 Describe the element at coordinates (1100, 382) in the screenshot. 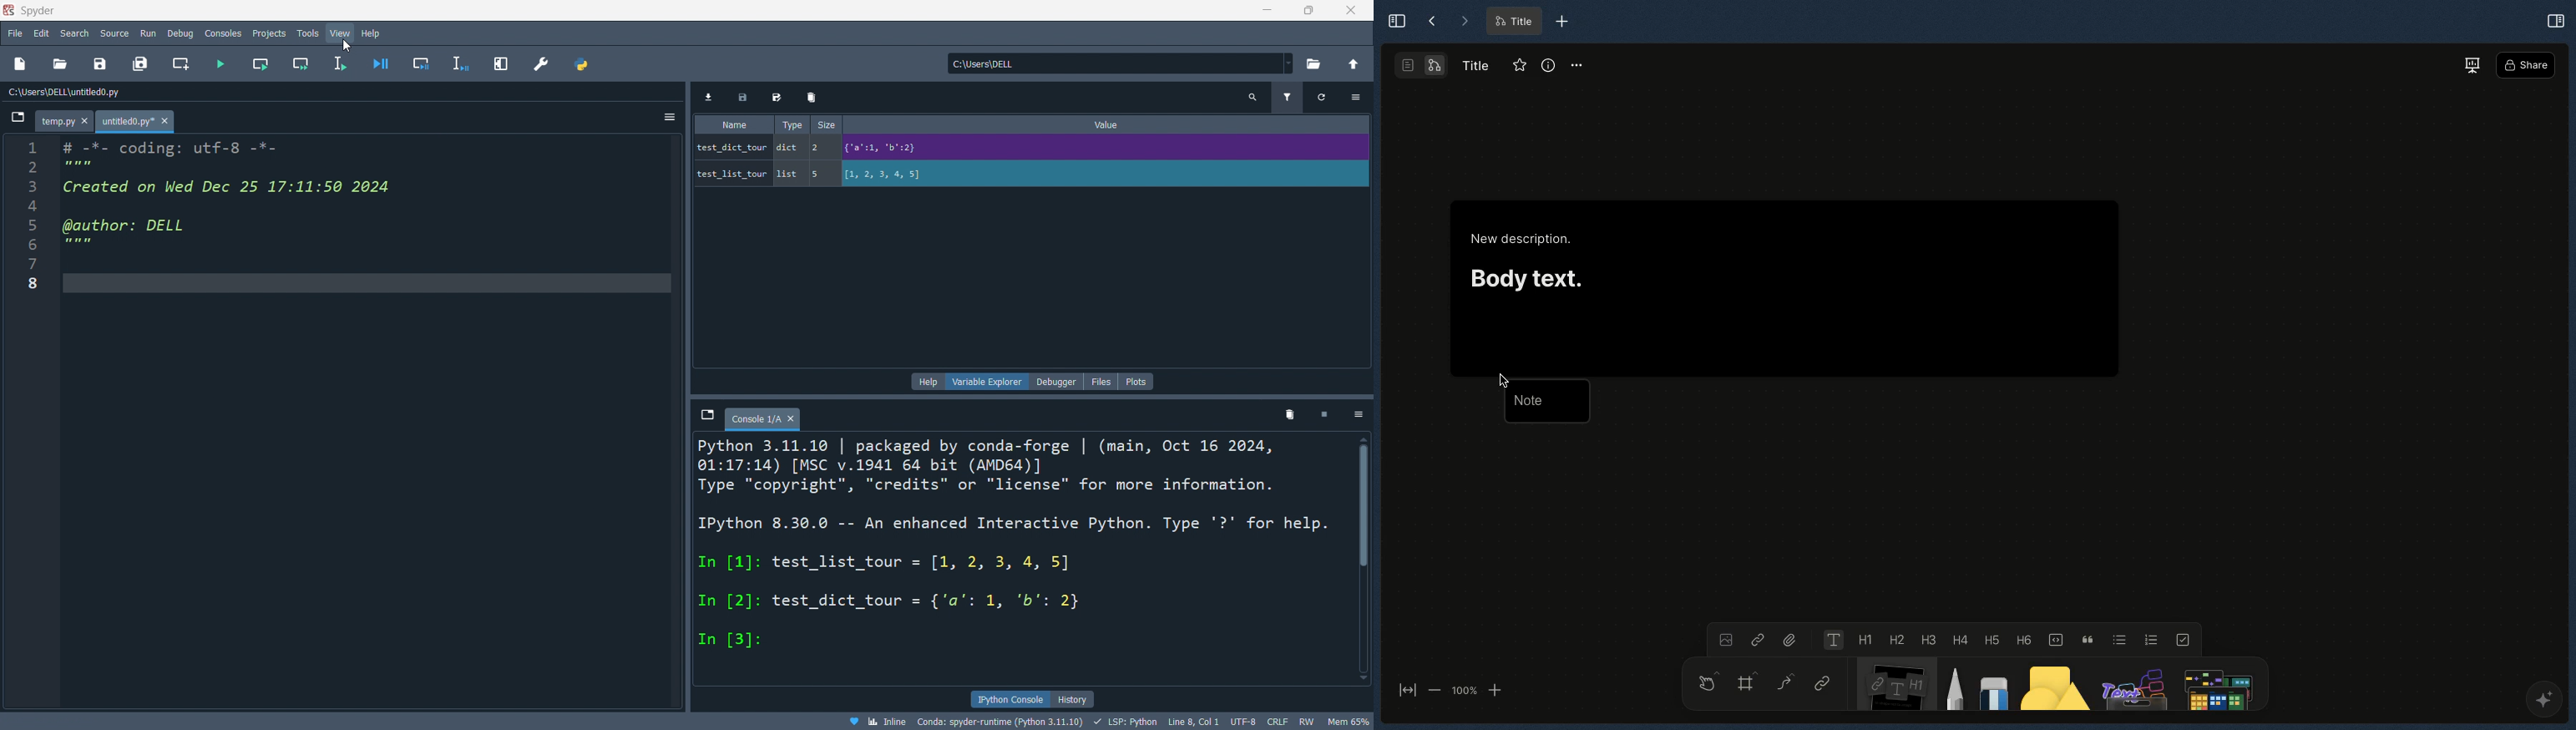

I see `files` at that location.